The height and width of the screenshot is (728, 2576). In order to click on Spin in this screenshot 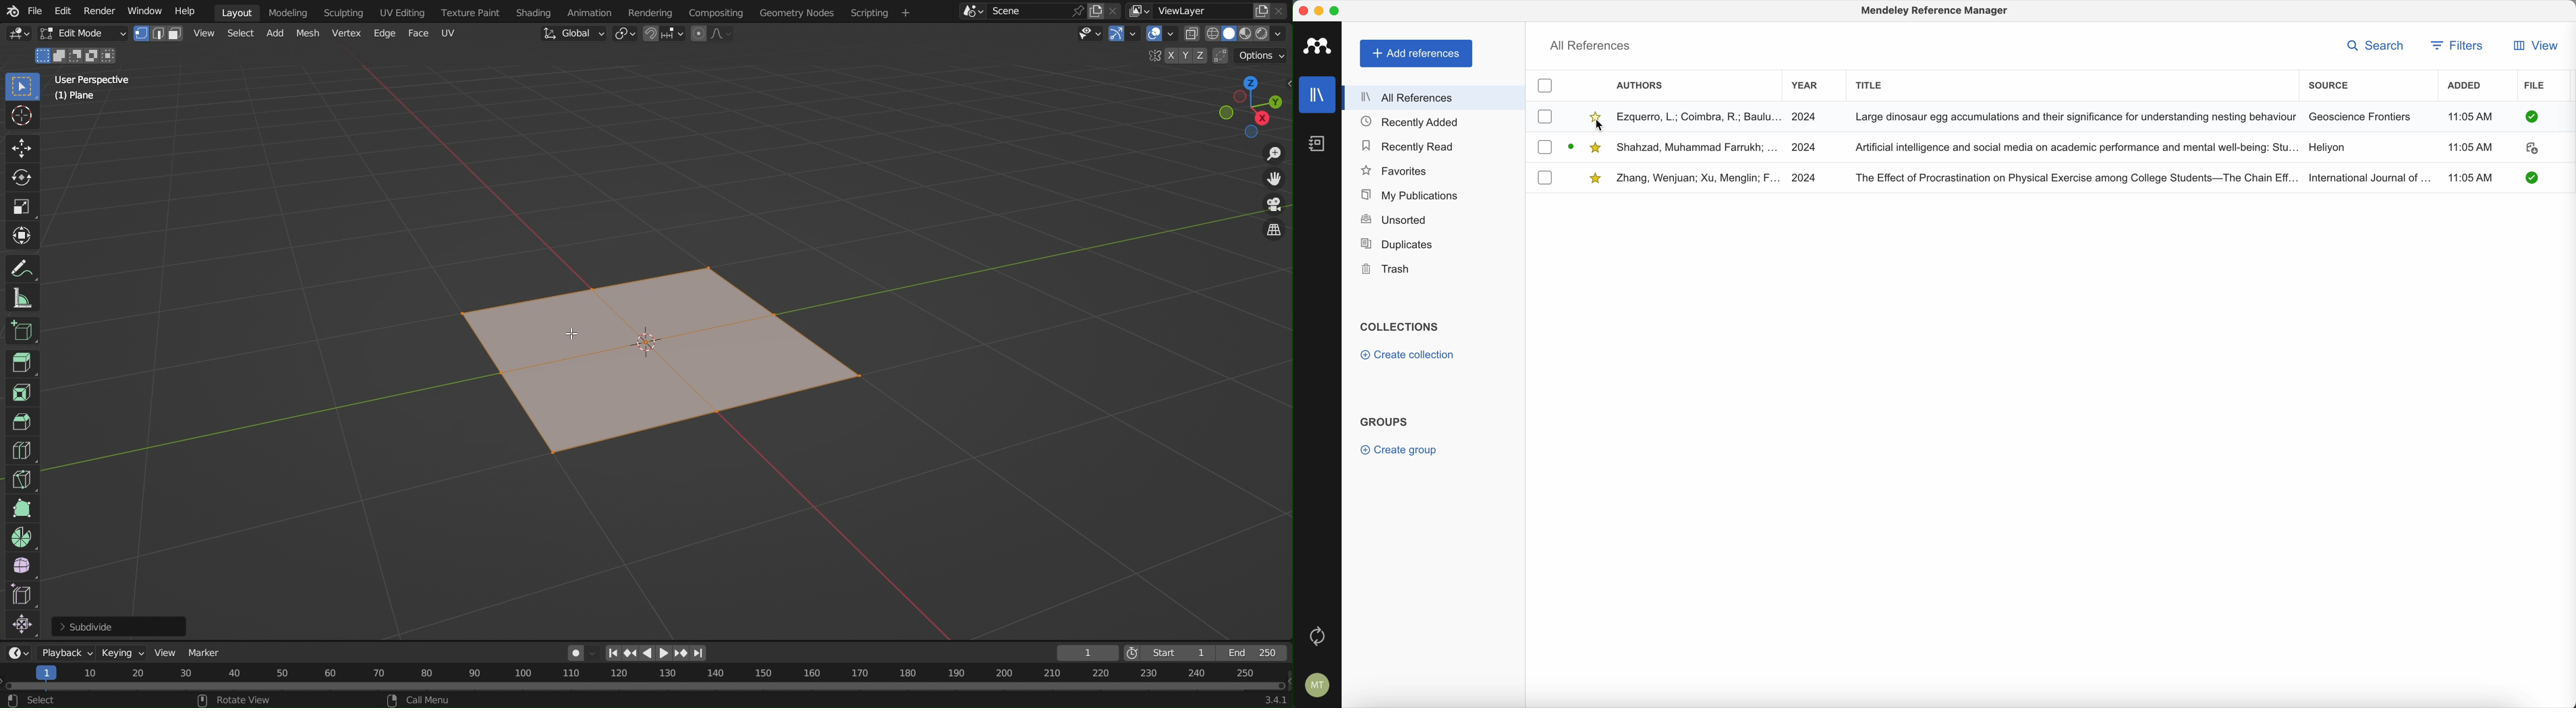, I will do `click(21, 536)`.